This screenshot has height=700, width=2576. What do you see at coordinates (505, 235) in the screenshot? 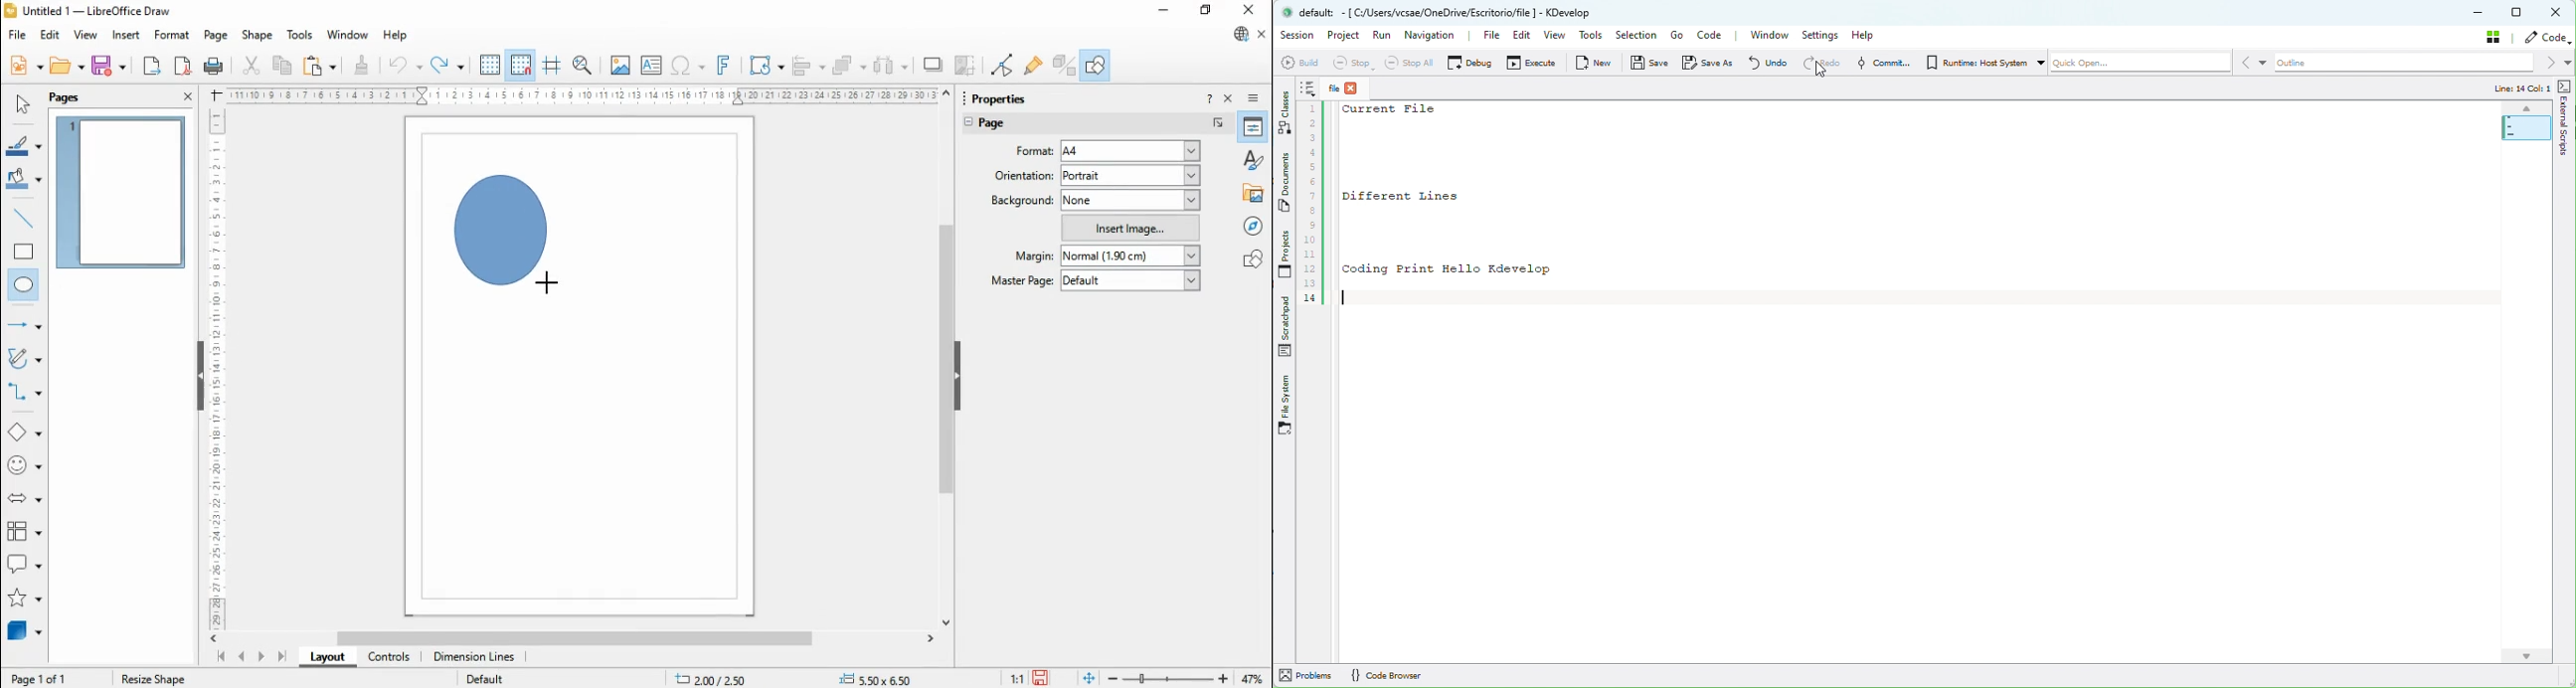
I see `Circle shape` at bounding box center [505, 235].